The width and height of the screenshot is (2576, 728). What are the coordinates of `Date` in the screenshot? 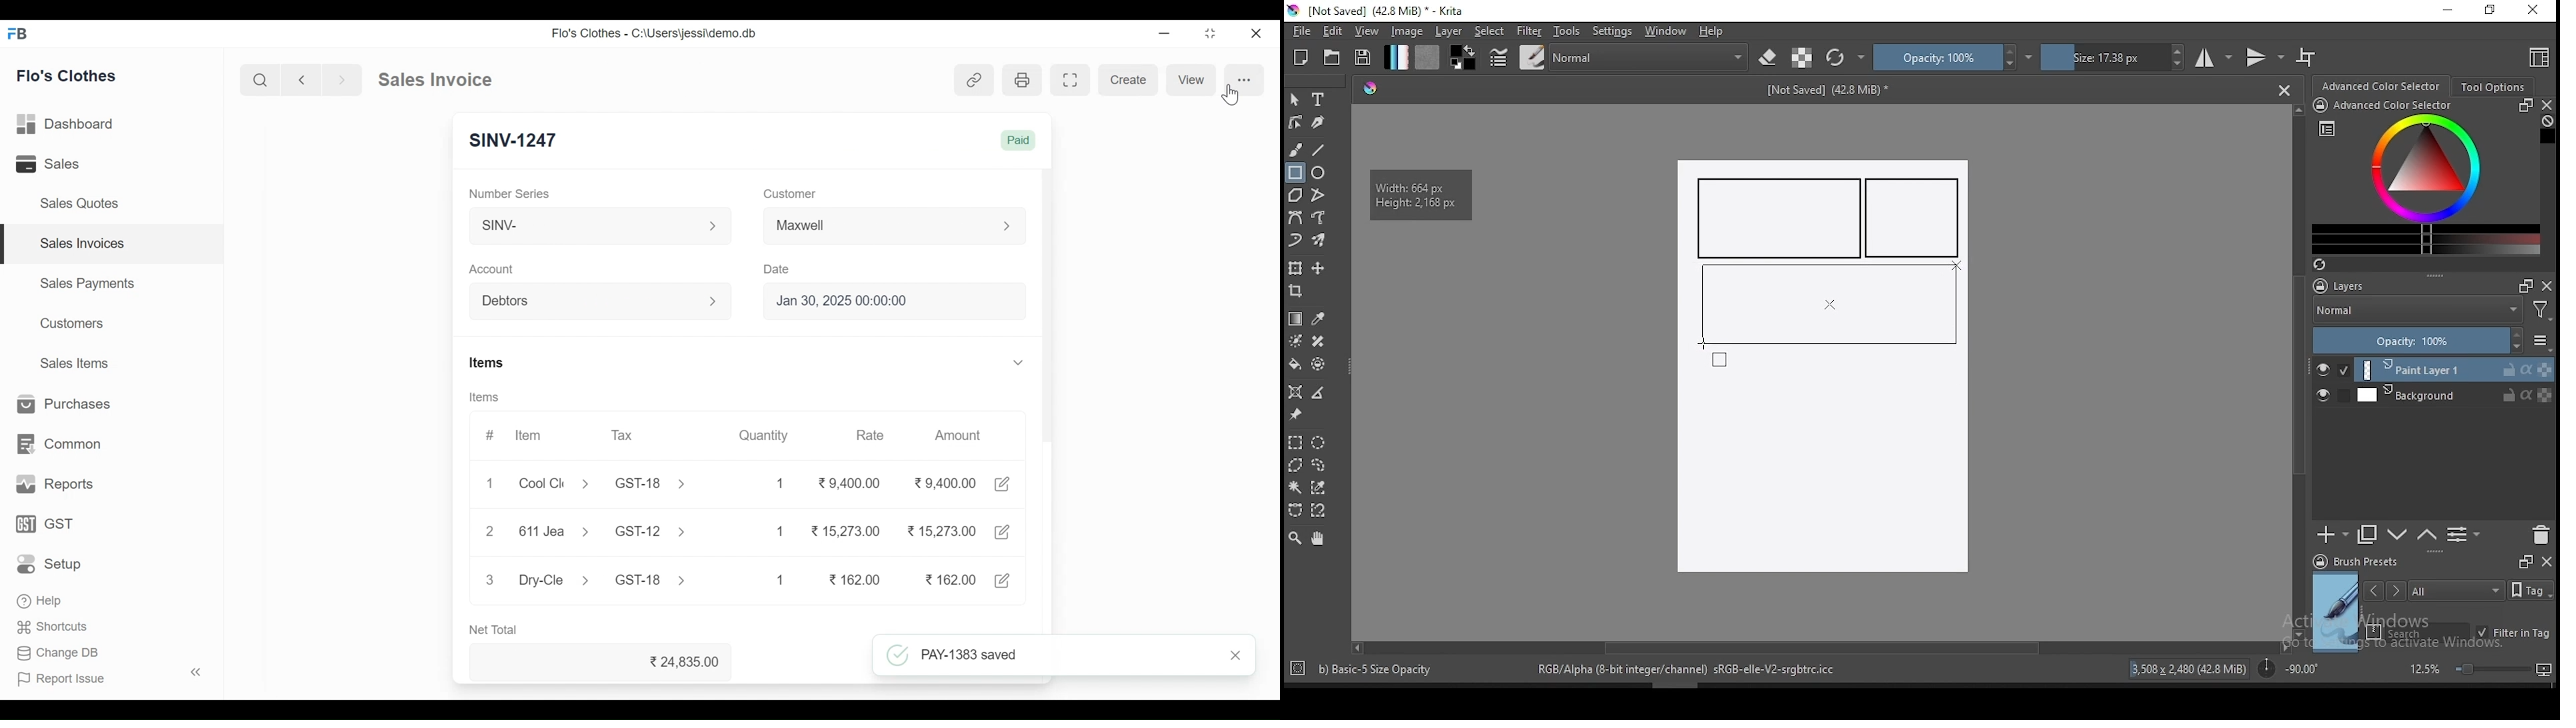 It's located at (779, 270).